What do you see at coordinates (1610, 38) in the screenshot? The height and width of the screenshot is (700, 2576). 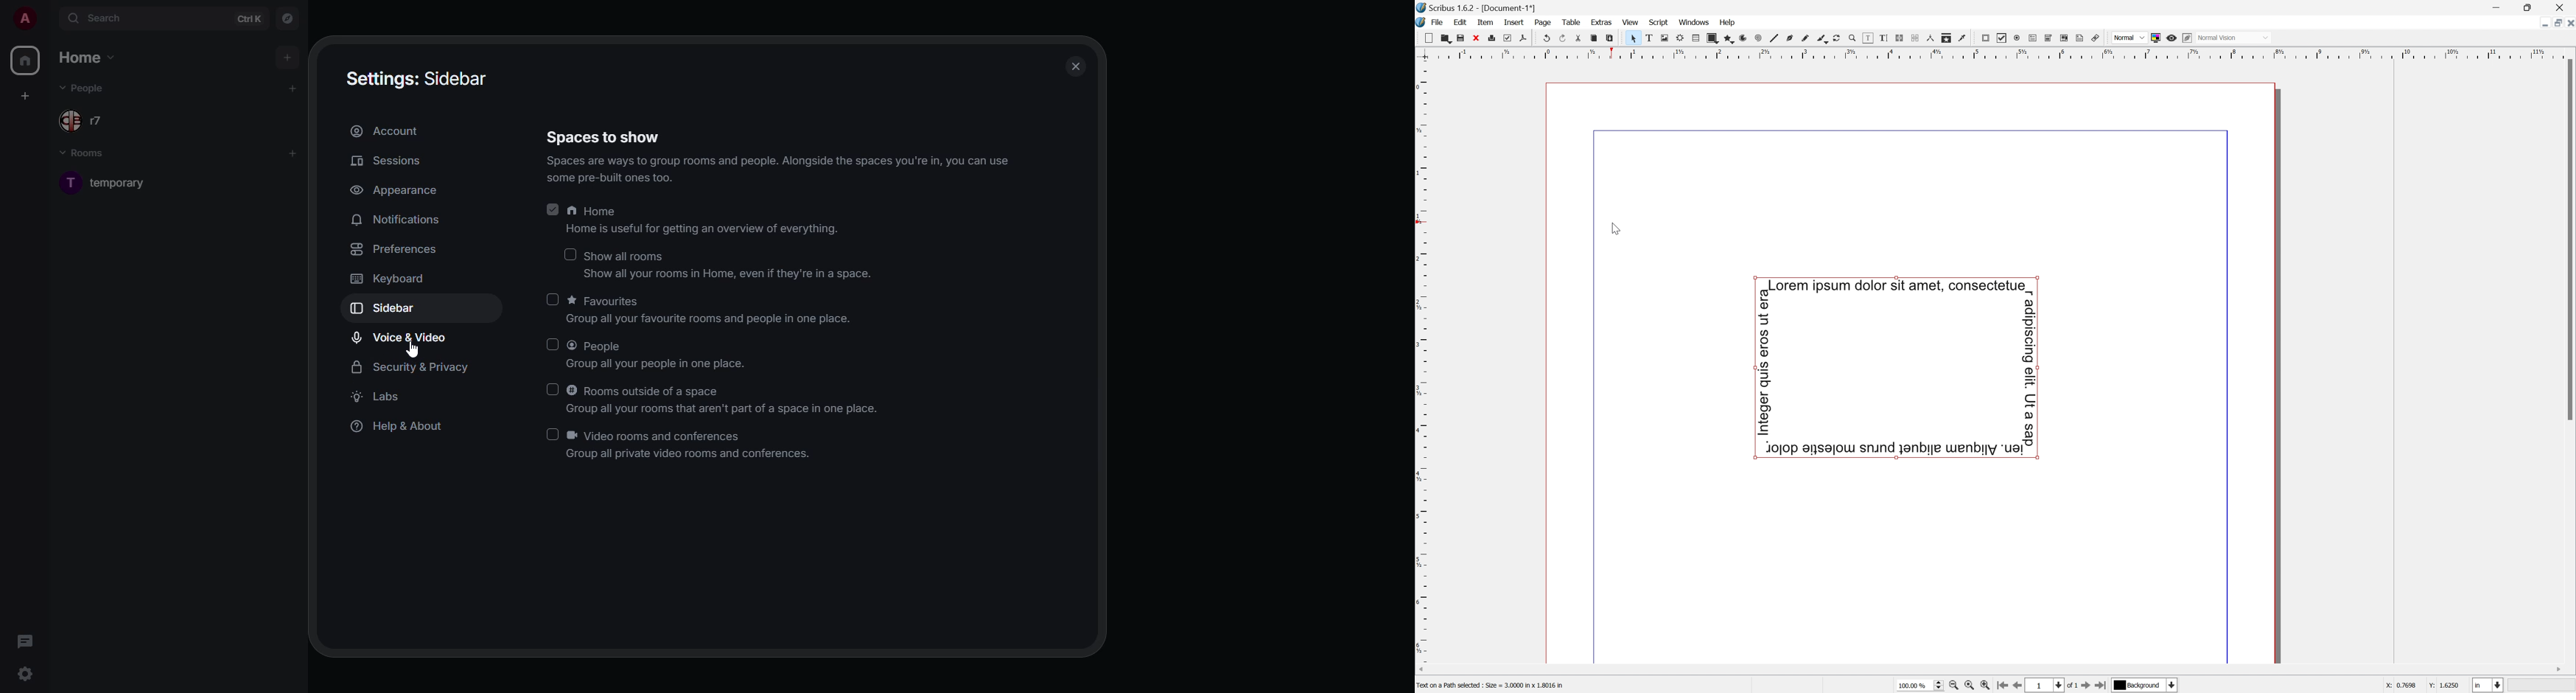 I see `Paste` at bounding box center [1610, 38].